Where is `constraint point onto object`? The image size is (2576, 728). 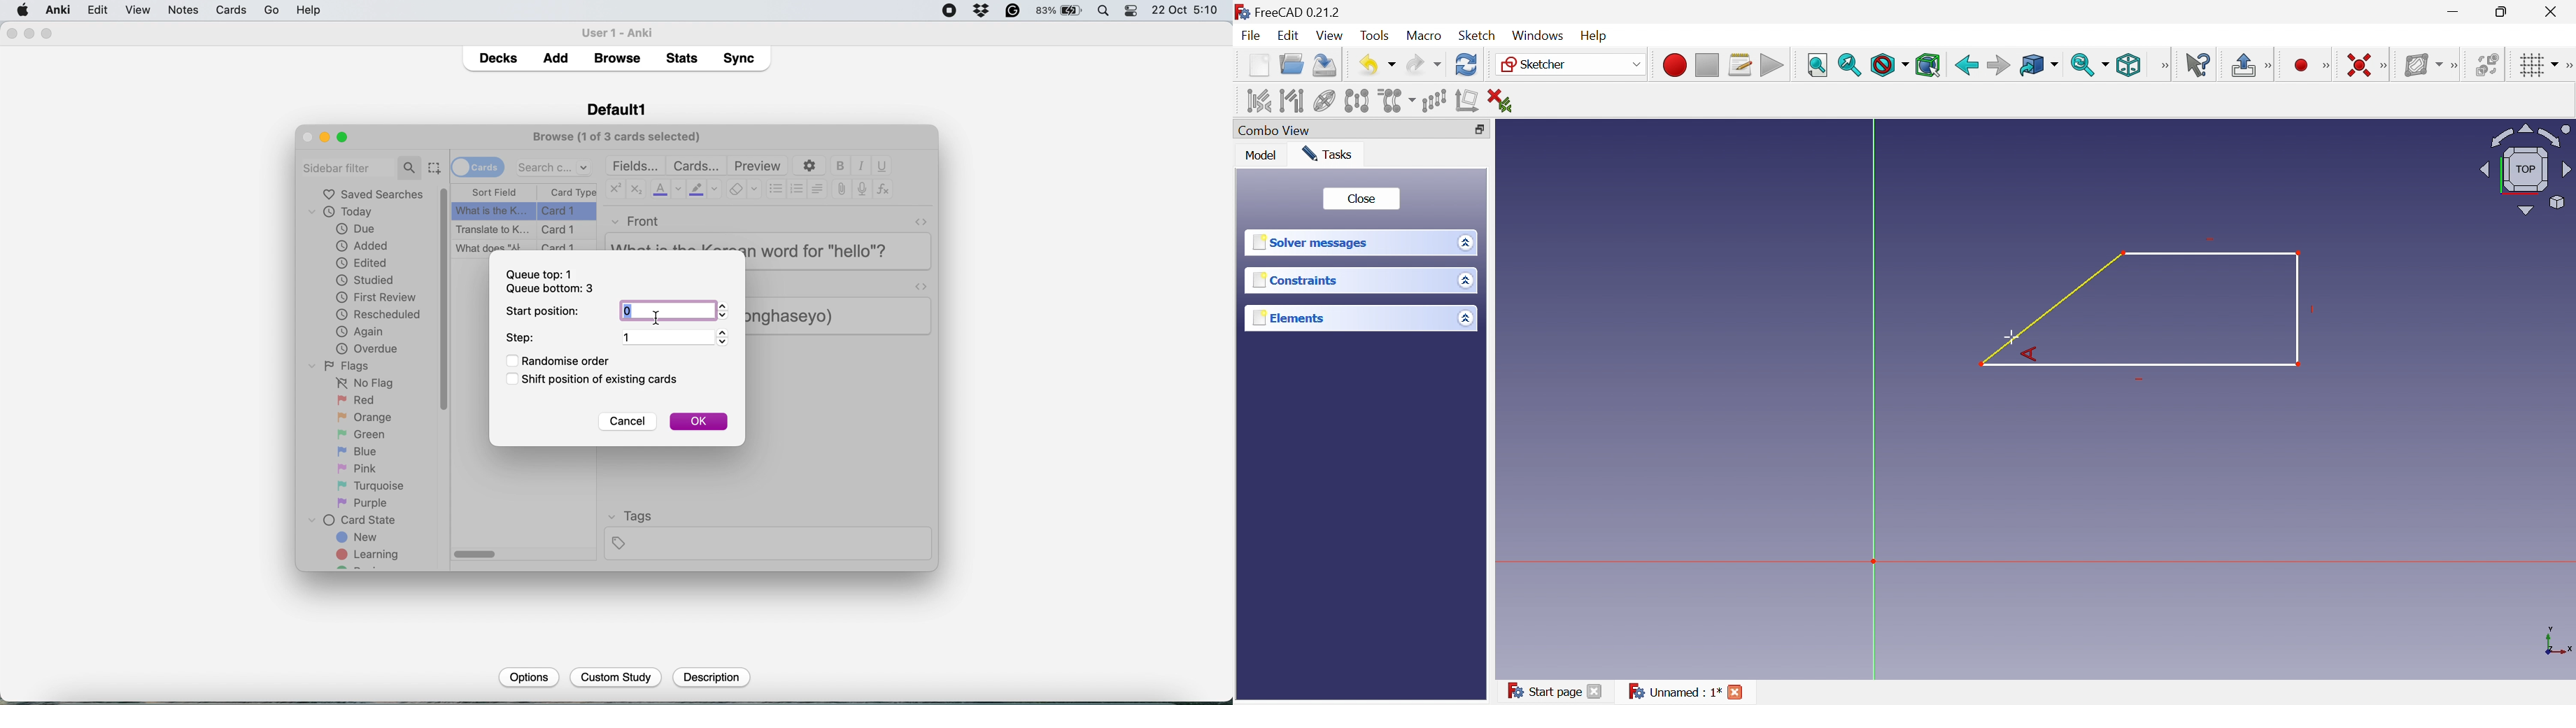
constraint point onto object is located at coordinates (2277, 64).